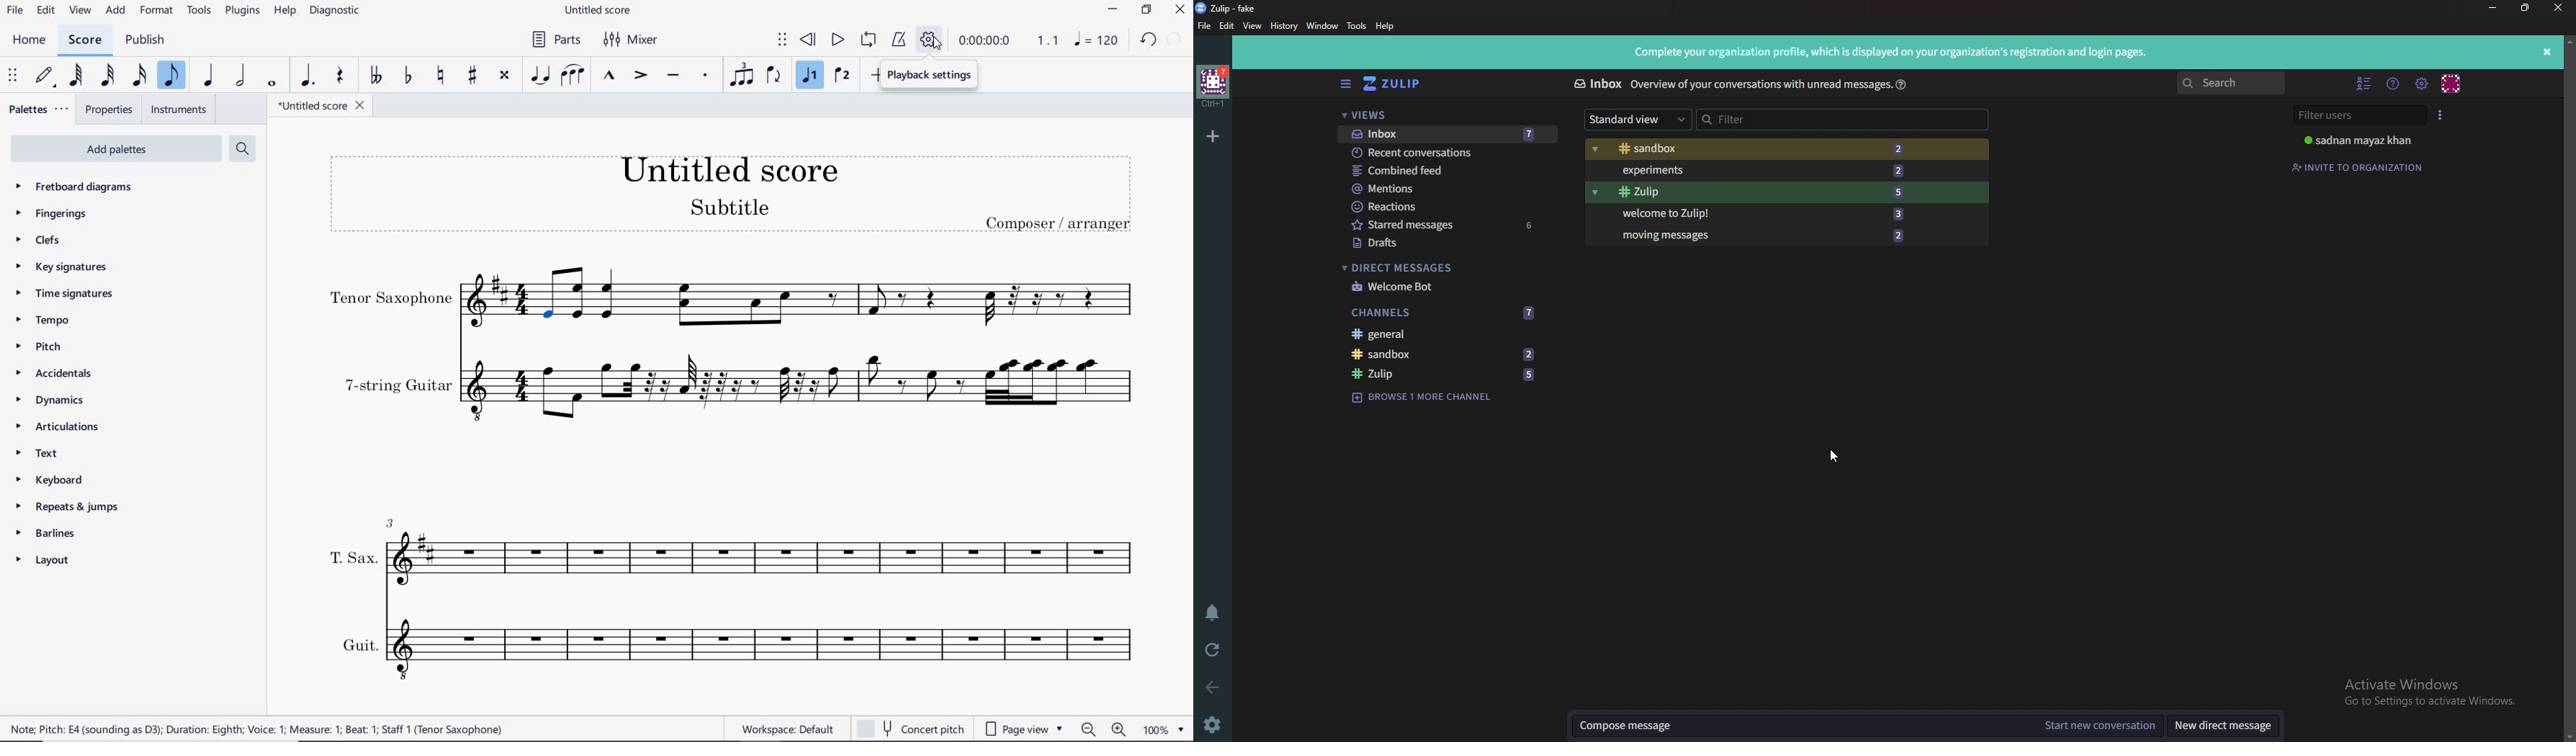 Image resolution: width=2576 pixels, height=756 pixels. Describe the element at coordinates (1762, 213) in the screenshot. I see `Welcome to zulip` at that location.